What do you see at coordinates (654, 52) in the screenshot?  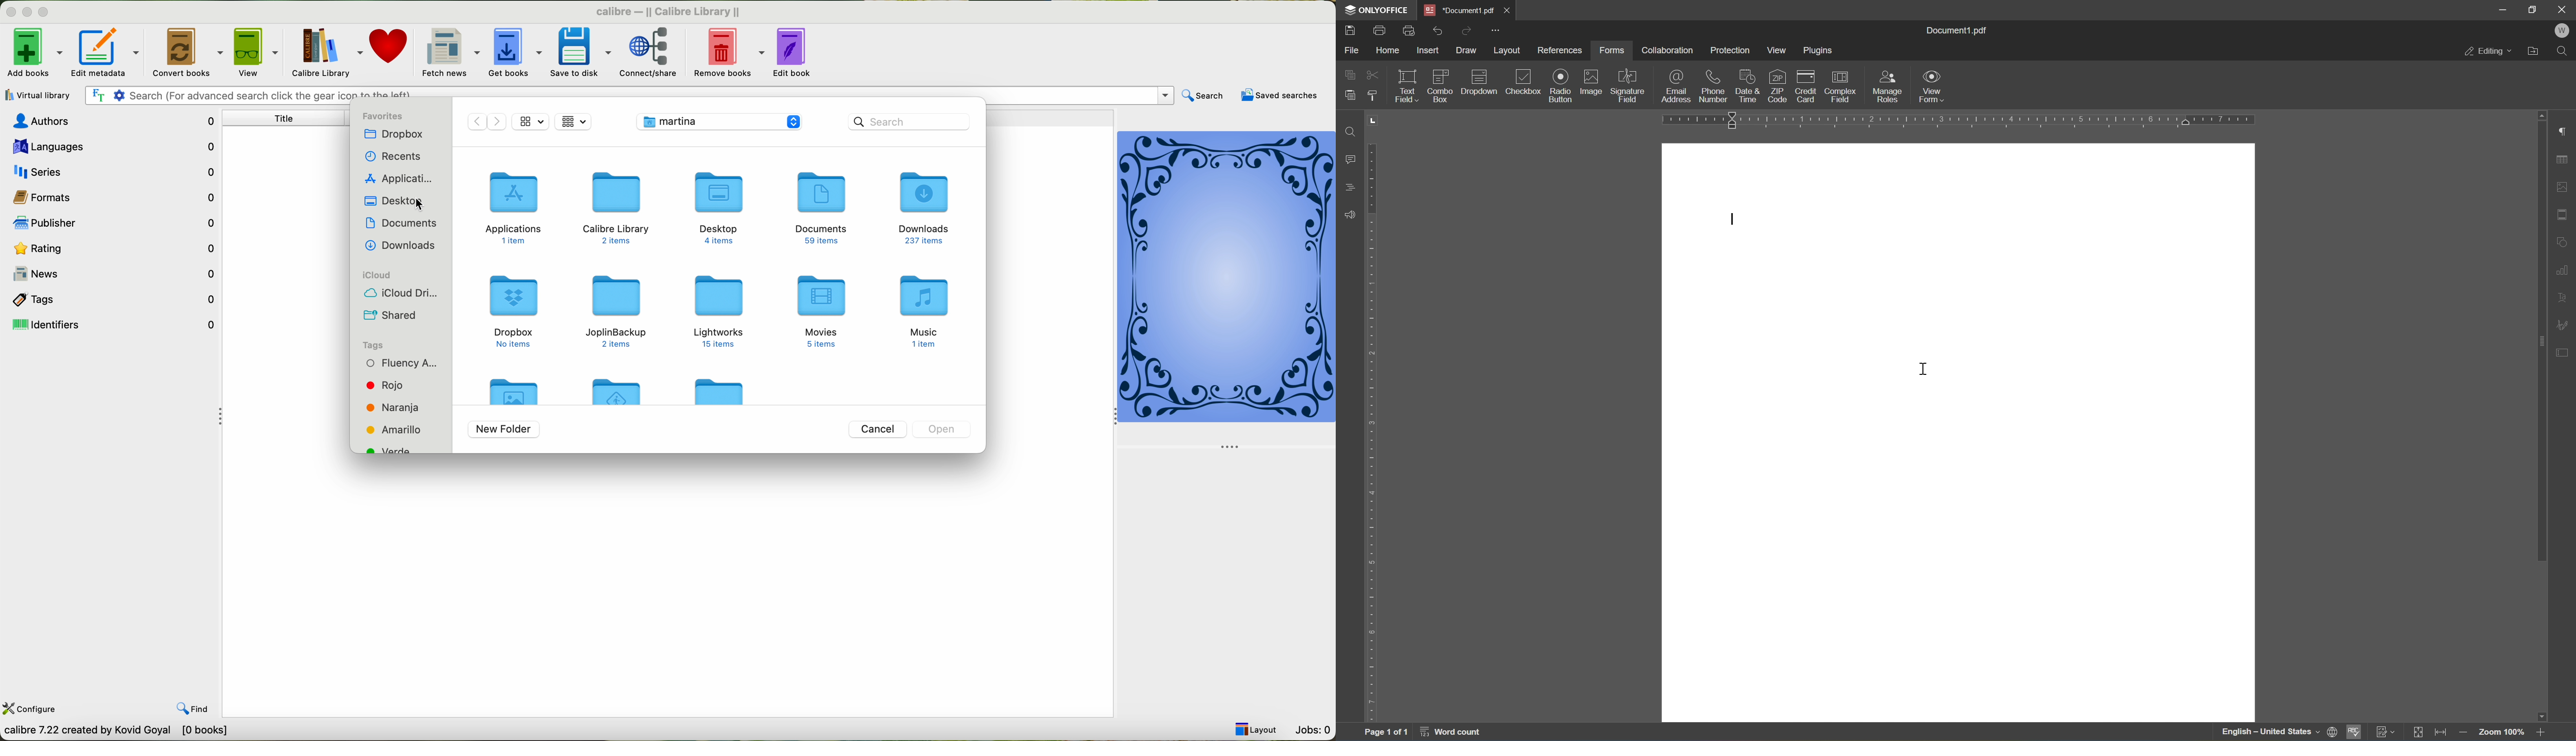 I see `connect/share` at bounding box center [654, 52].